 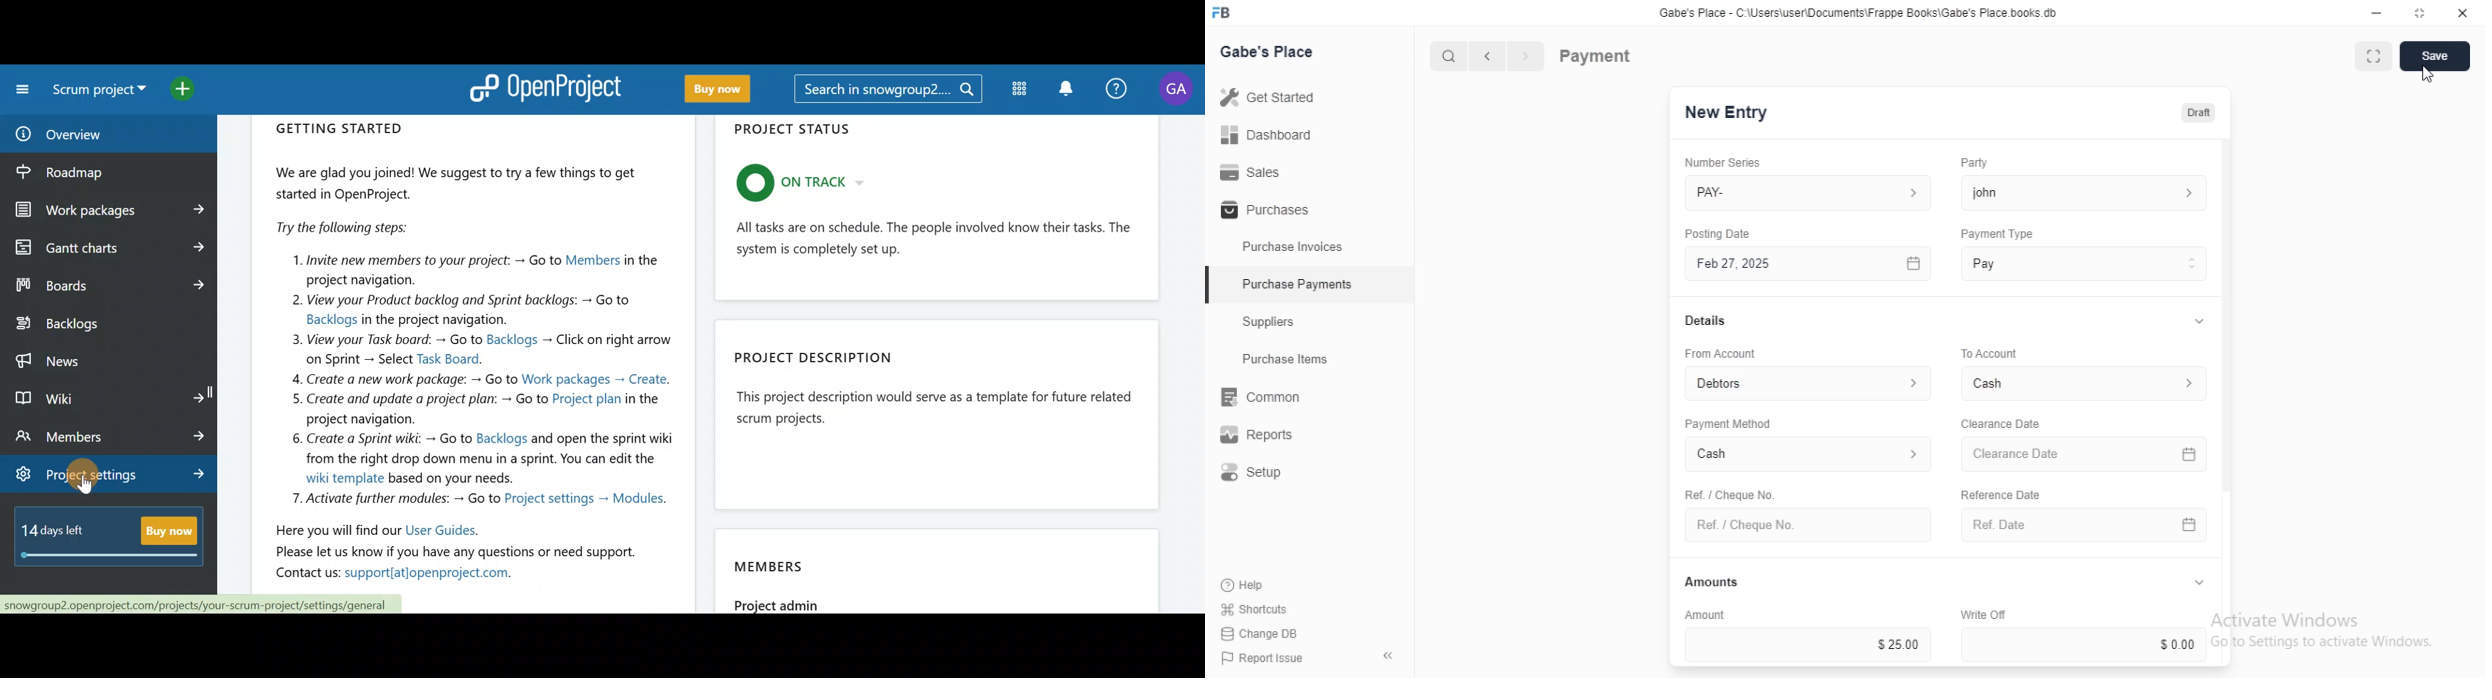 What do you see at coordinates (1596, 55) in the screenshot?
I see `Payment` at bounding box center [1596, 55].